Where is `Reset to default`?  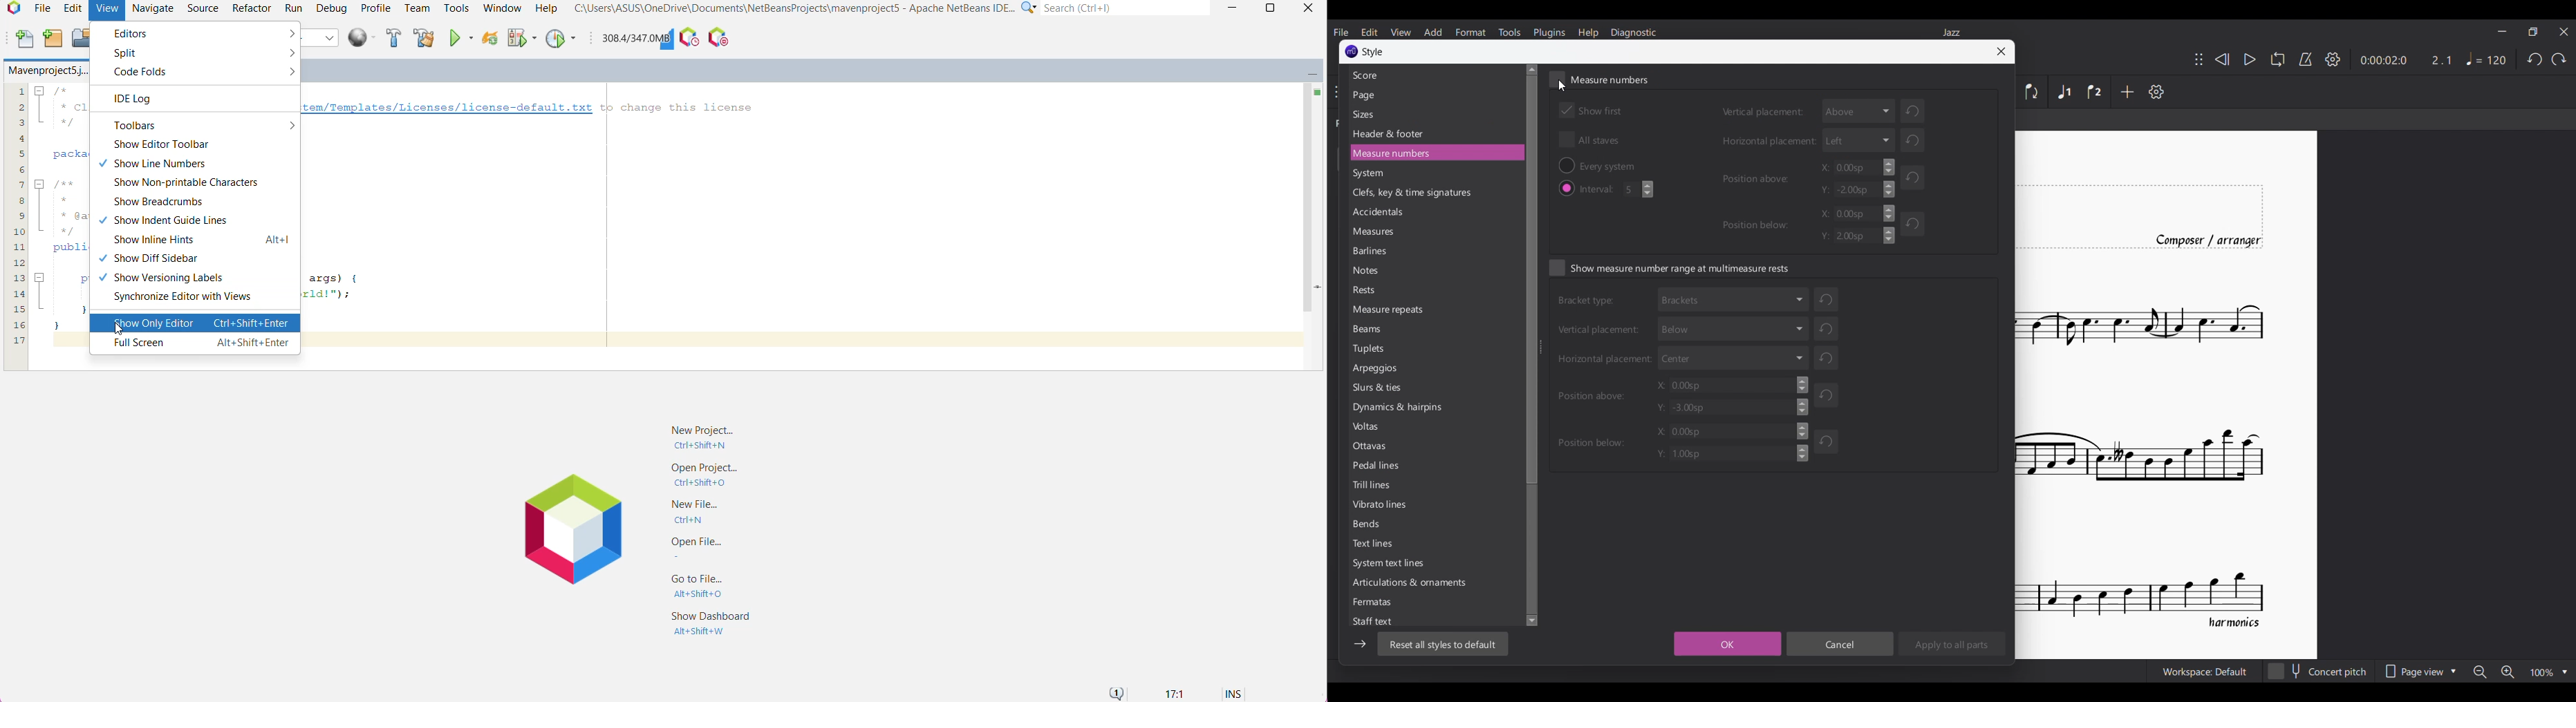
Reset to default is located at coordinates (1444, 644).